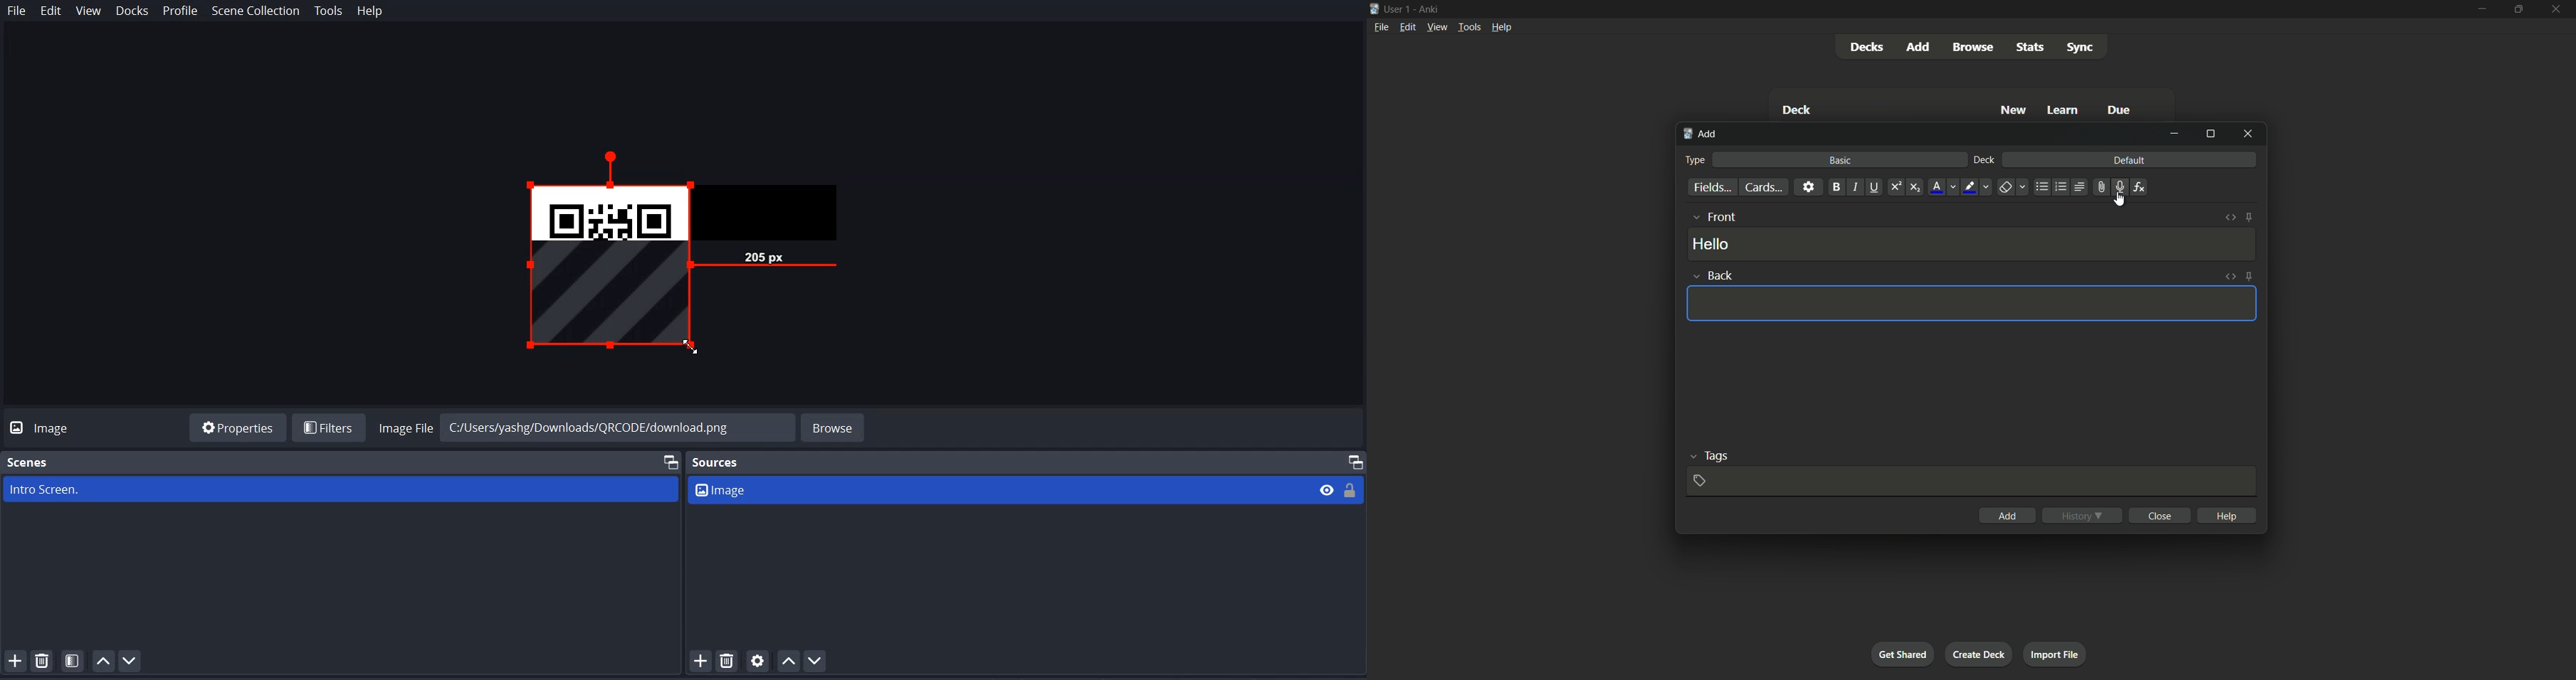 This screenshot has height=700, width=2576. Describe the element at coordinates (2248, 277) in the screenshot. I see `toggle sticky` at that location.